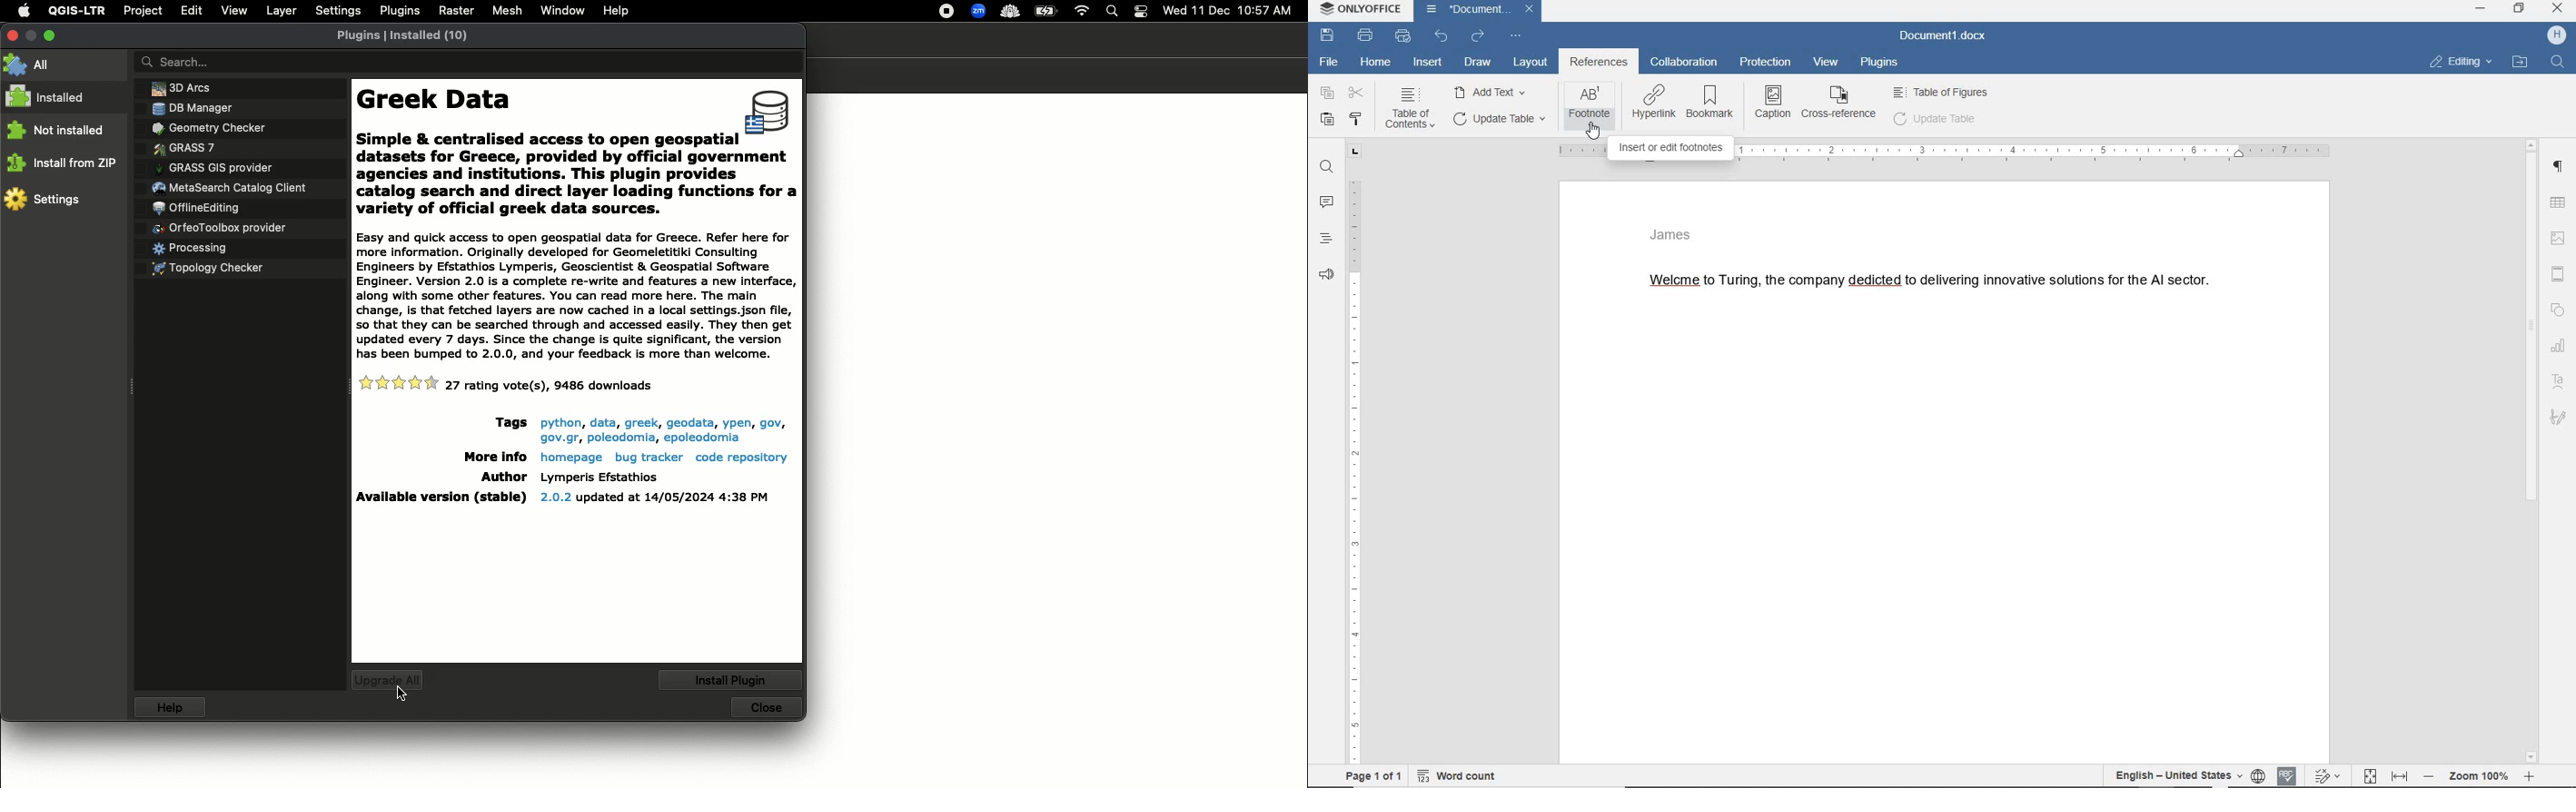  Describe the element at coordinates (602, 421) in the screenshot. I see `data` at that location.